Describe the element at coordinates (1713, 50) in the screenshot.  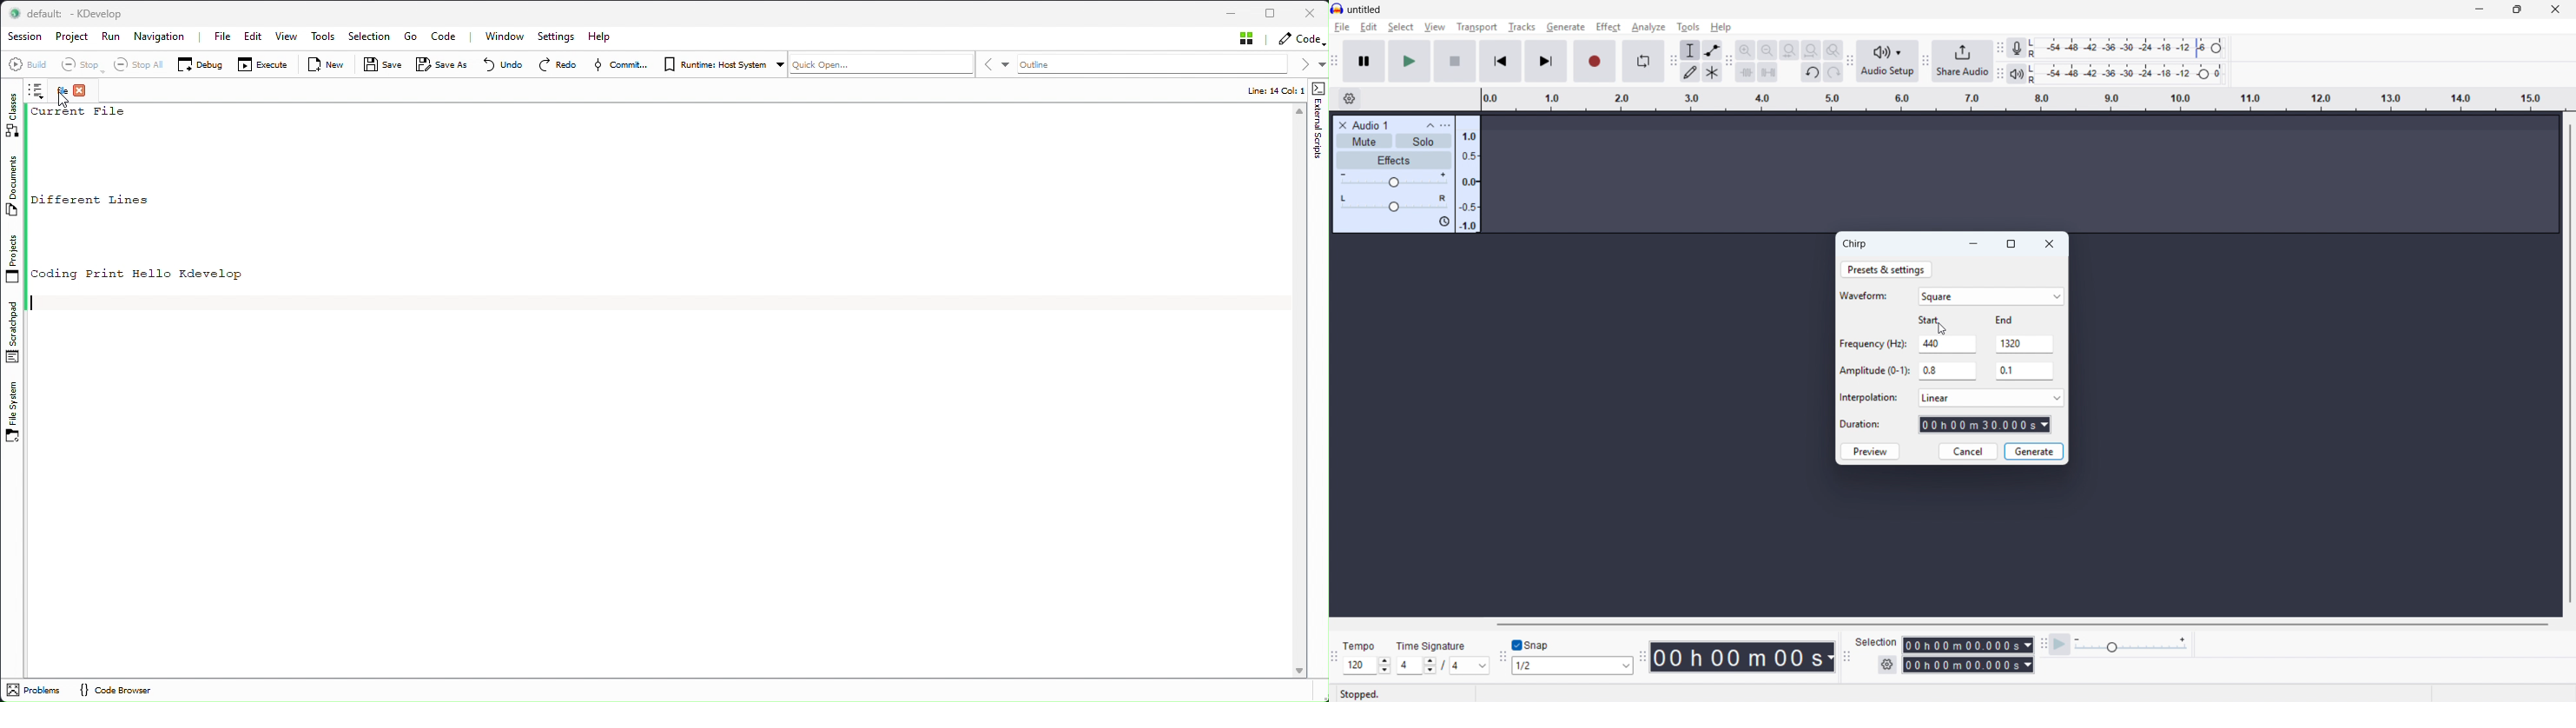
I see `Envelope tool` at that location.